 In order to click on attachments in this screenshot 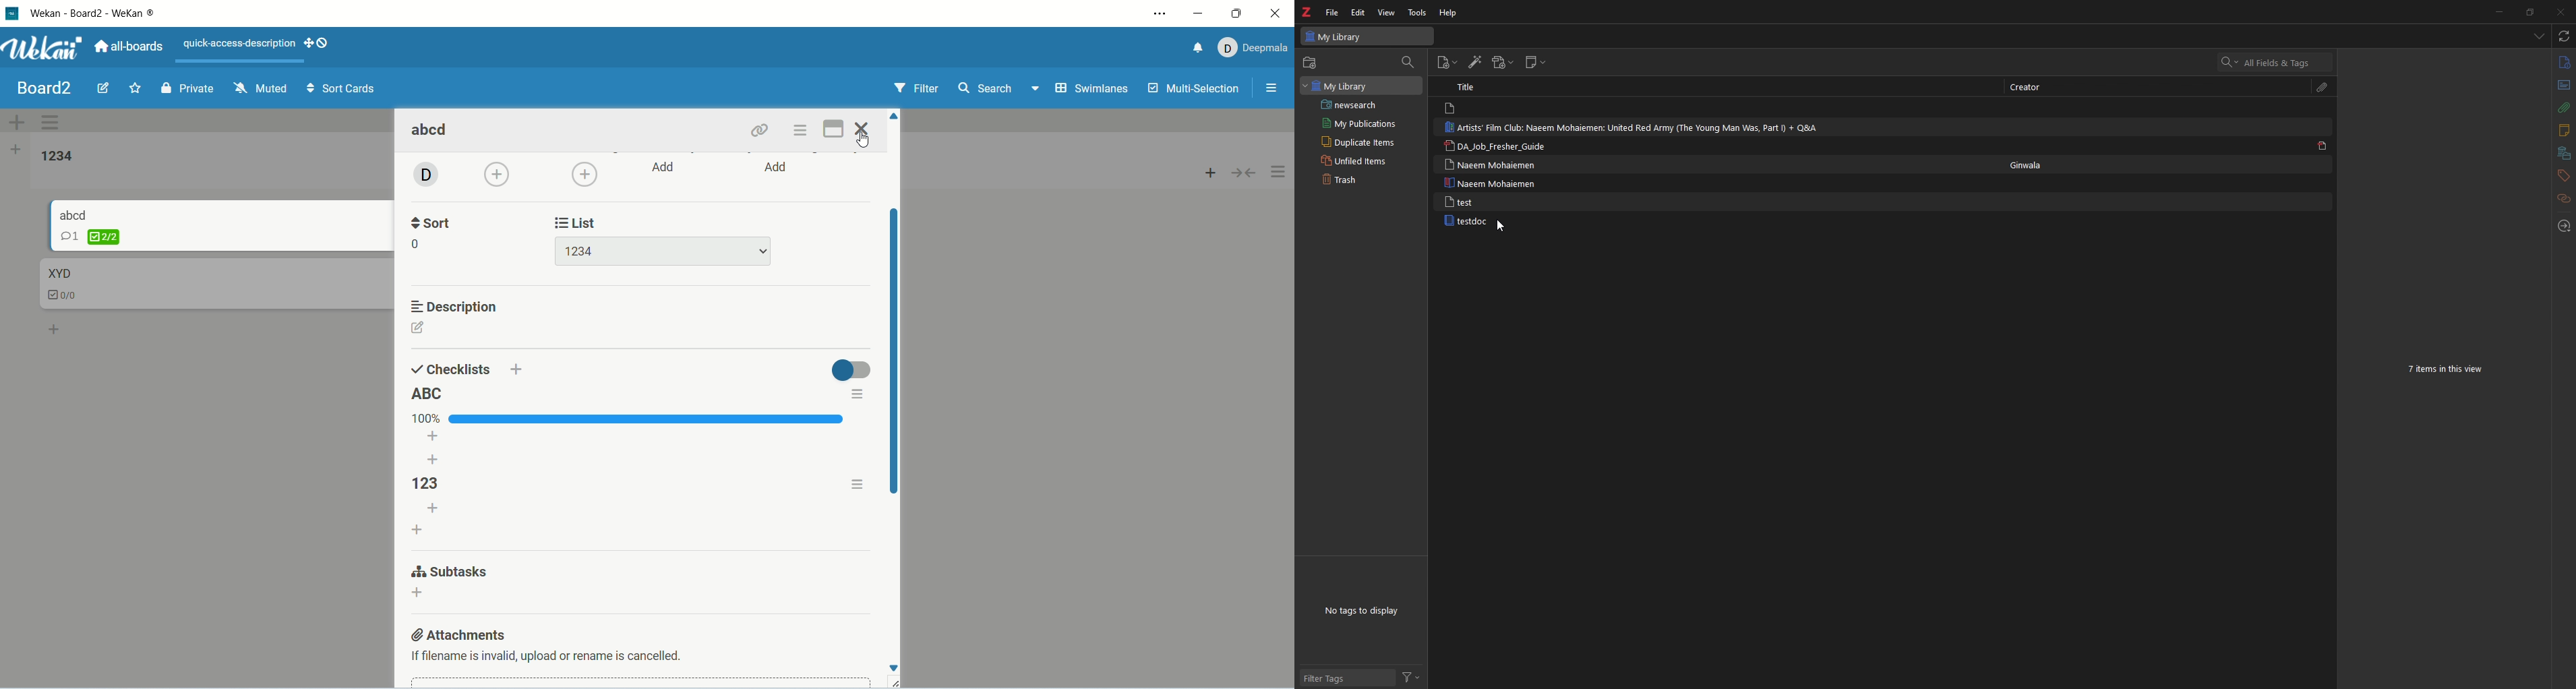, I will do `click(2561, 107)`.